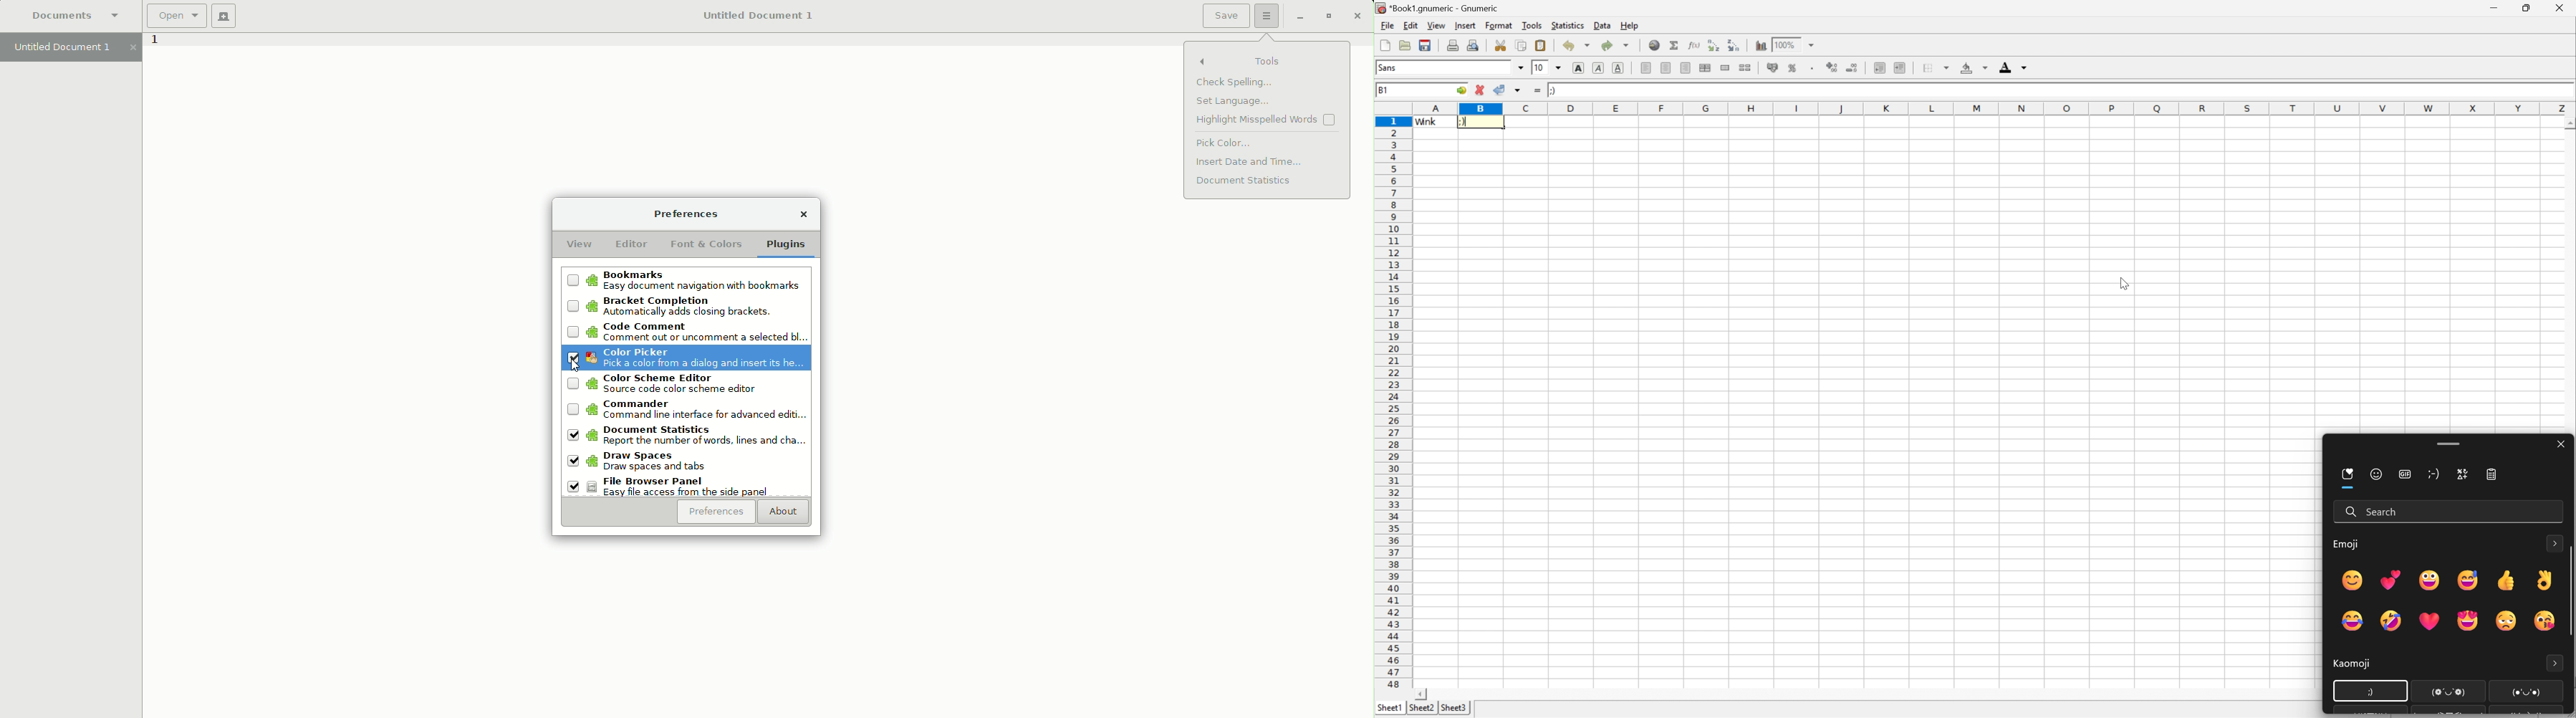  What do you see at coordinates (2486, 692) in the screenshot?
I see `kaomoji` at bounding box center [2486, 692].